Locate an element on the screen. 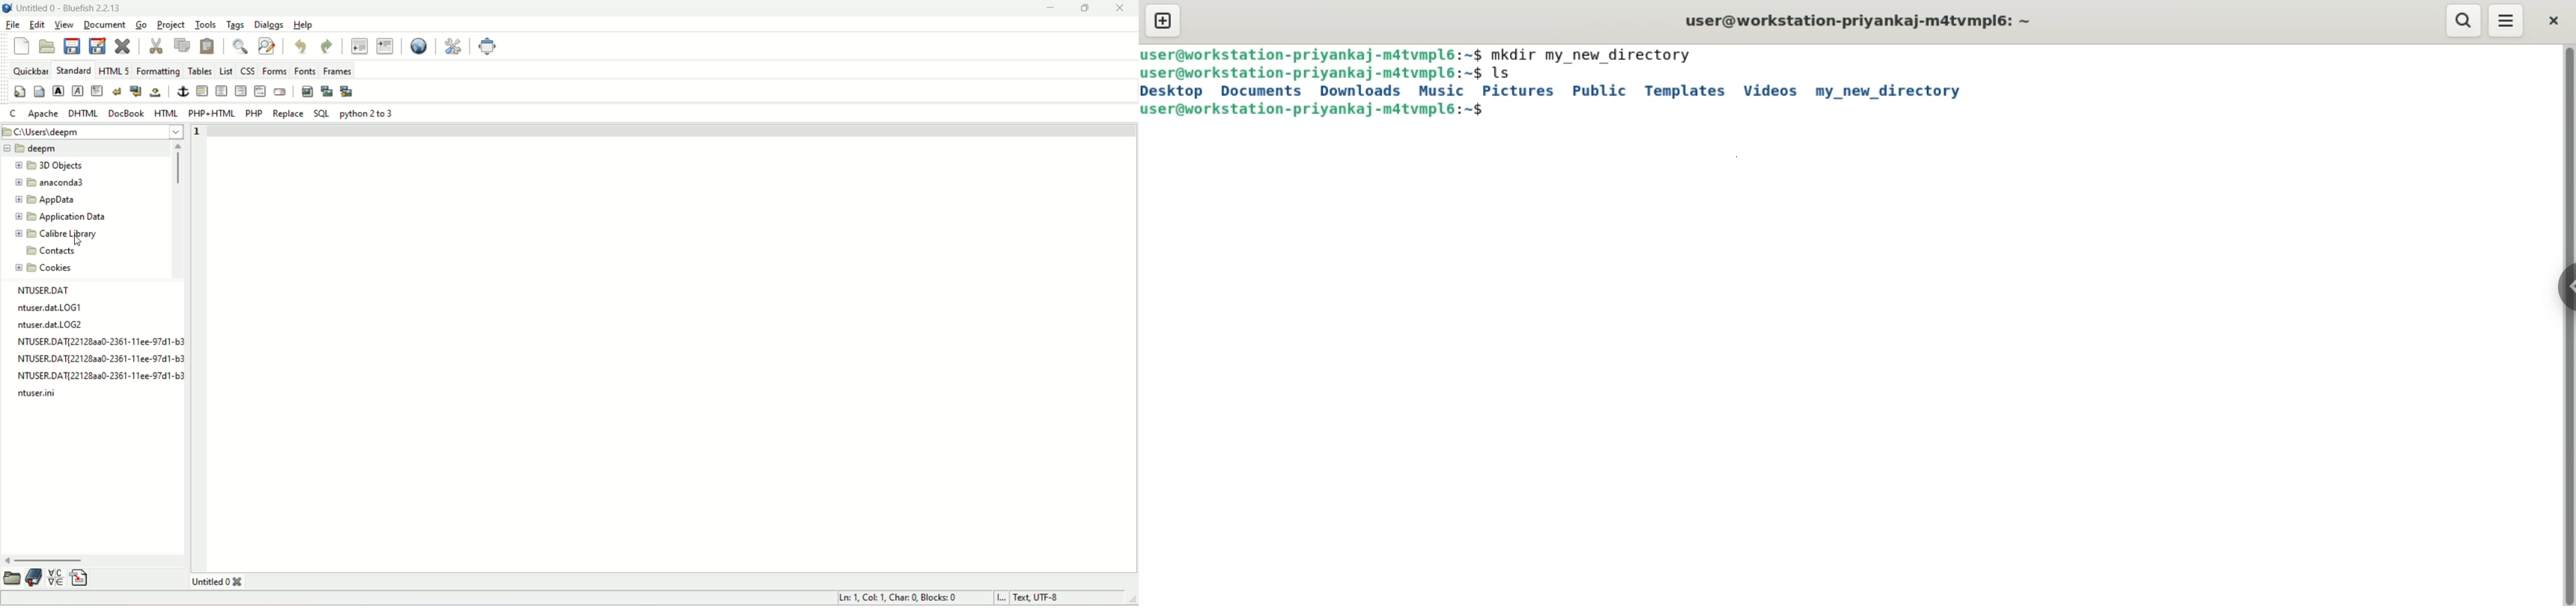 This screenshot has height=616, width=2576. documentation is located at coordinates (34, 578).